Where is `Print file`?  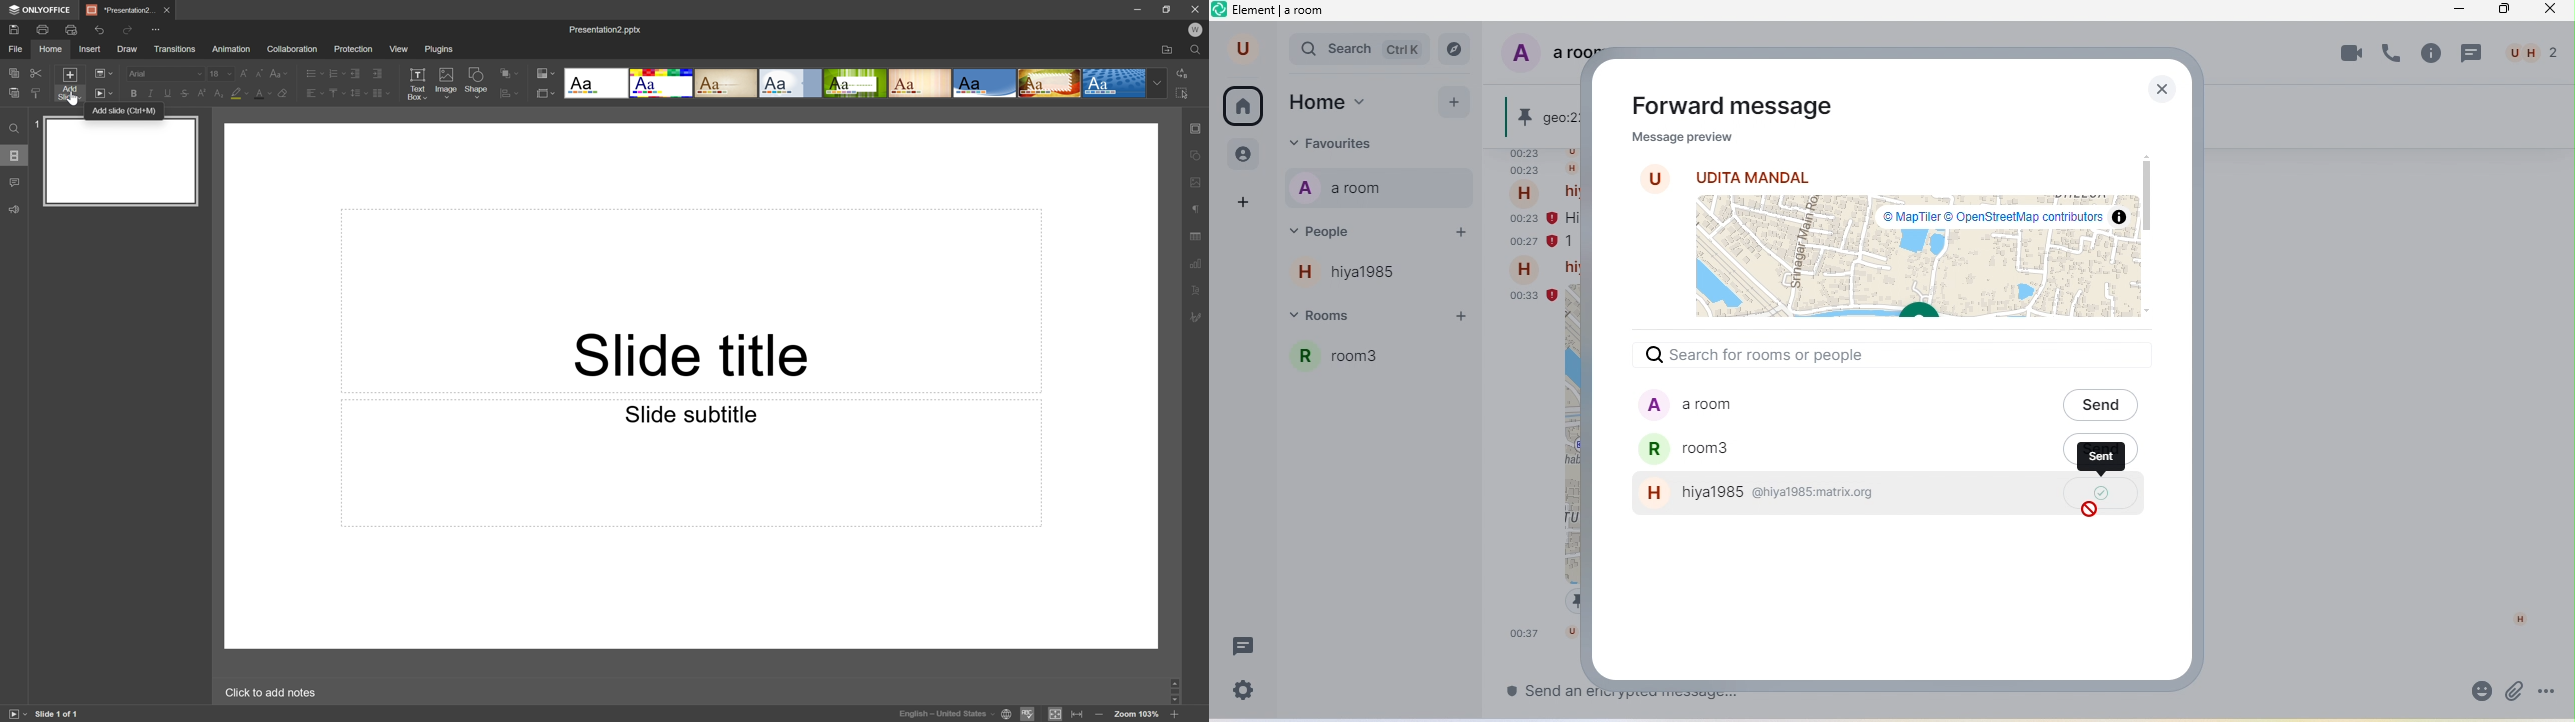
Print file is located at coordinates (43, 30).